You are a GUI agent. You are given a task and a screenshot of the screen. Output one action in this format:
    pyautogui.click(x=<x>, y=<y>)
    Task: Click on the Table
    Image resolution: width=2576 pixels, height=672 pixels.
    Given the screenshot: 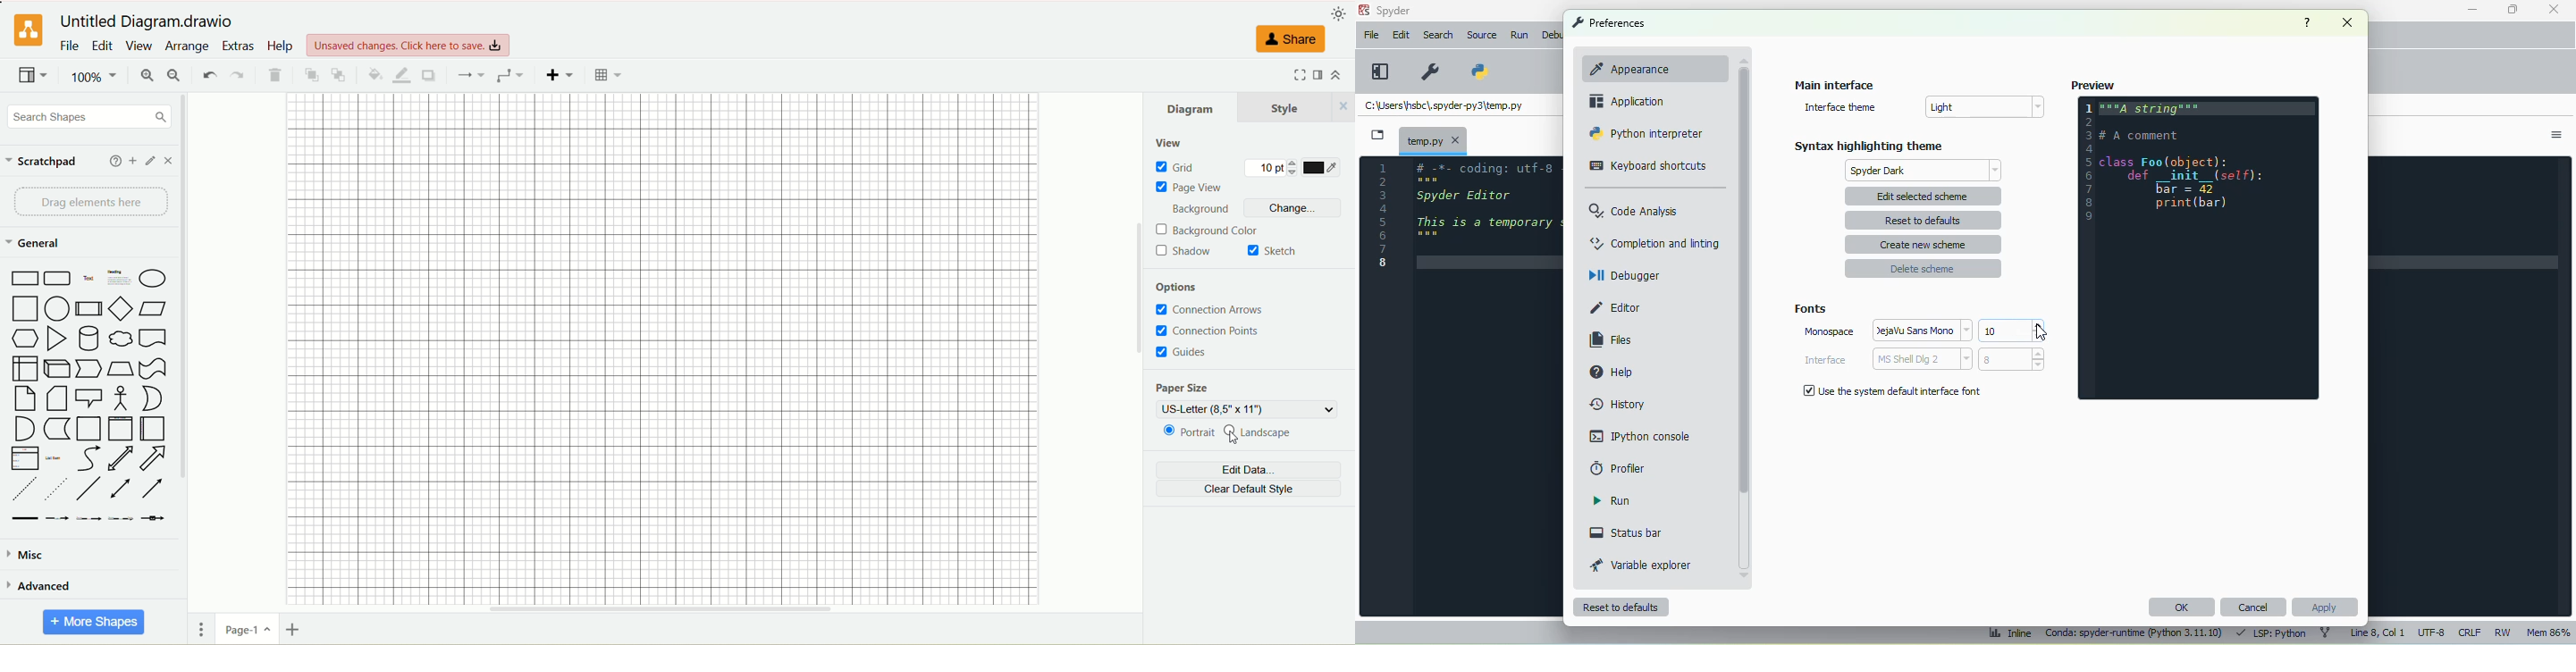 What is the action you would take?
    pyautogui.click(x=608, y=75)
    